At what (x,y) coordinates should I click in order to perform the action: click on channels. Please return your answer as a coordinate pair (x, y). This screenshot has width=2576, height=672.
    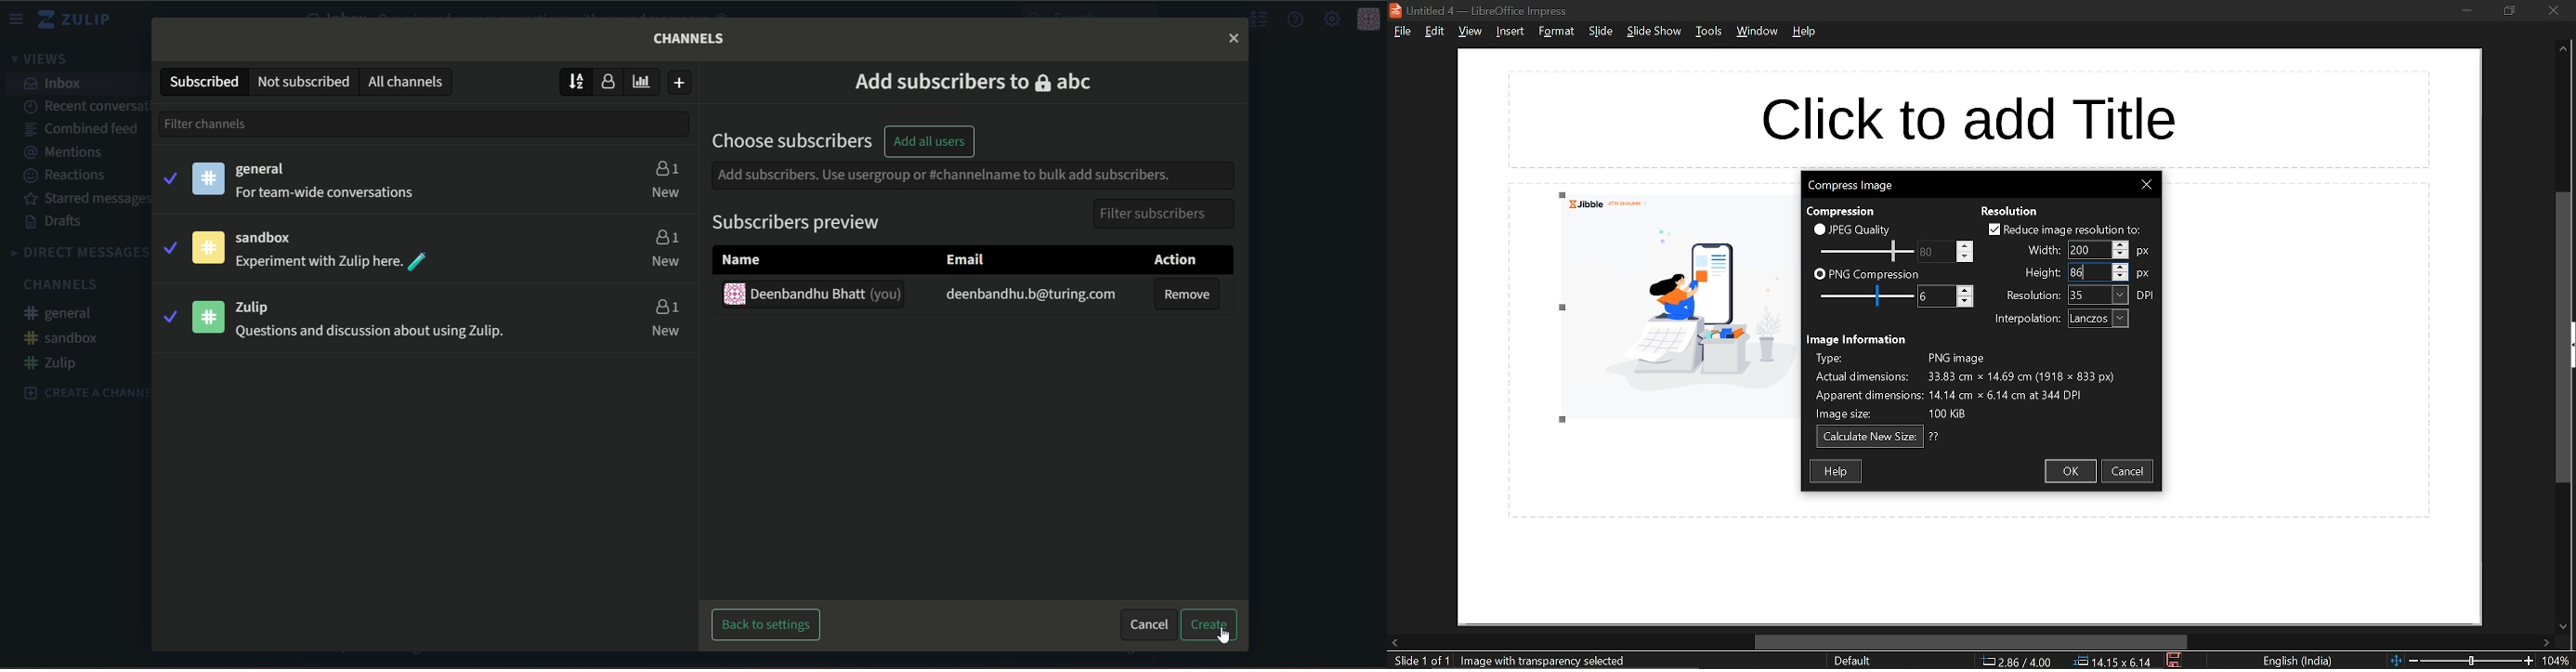
    Looking at the image, I should click on (64, 284).